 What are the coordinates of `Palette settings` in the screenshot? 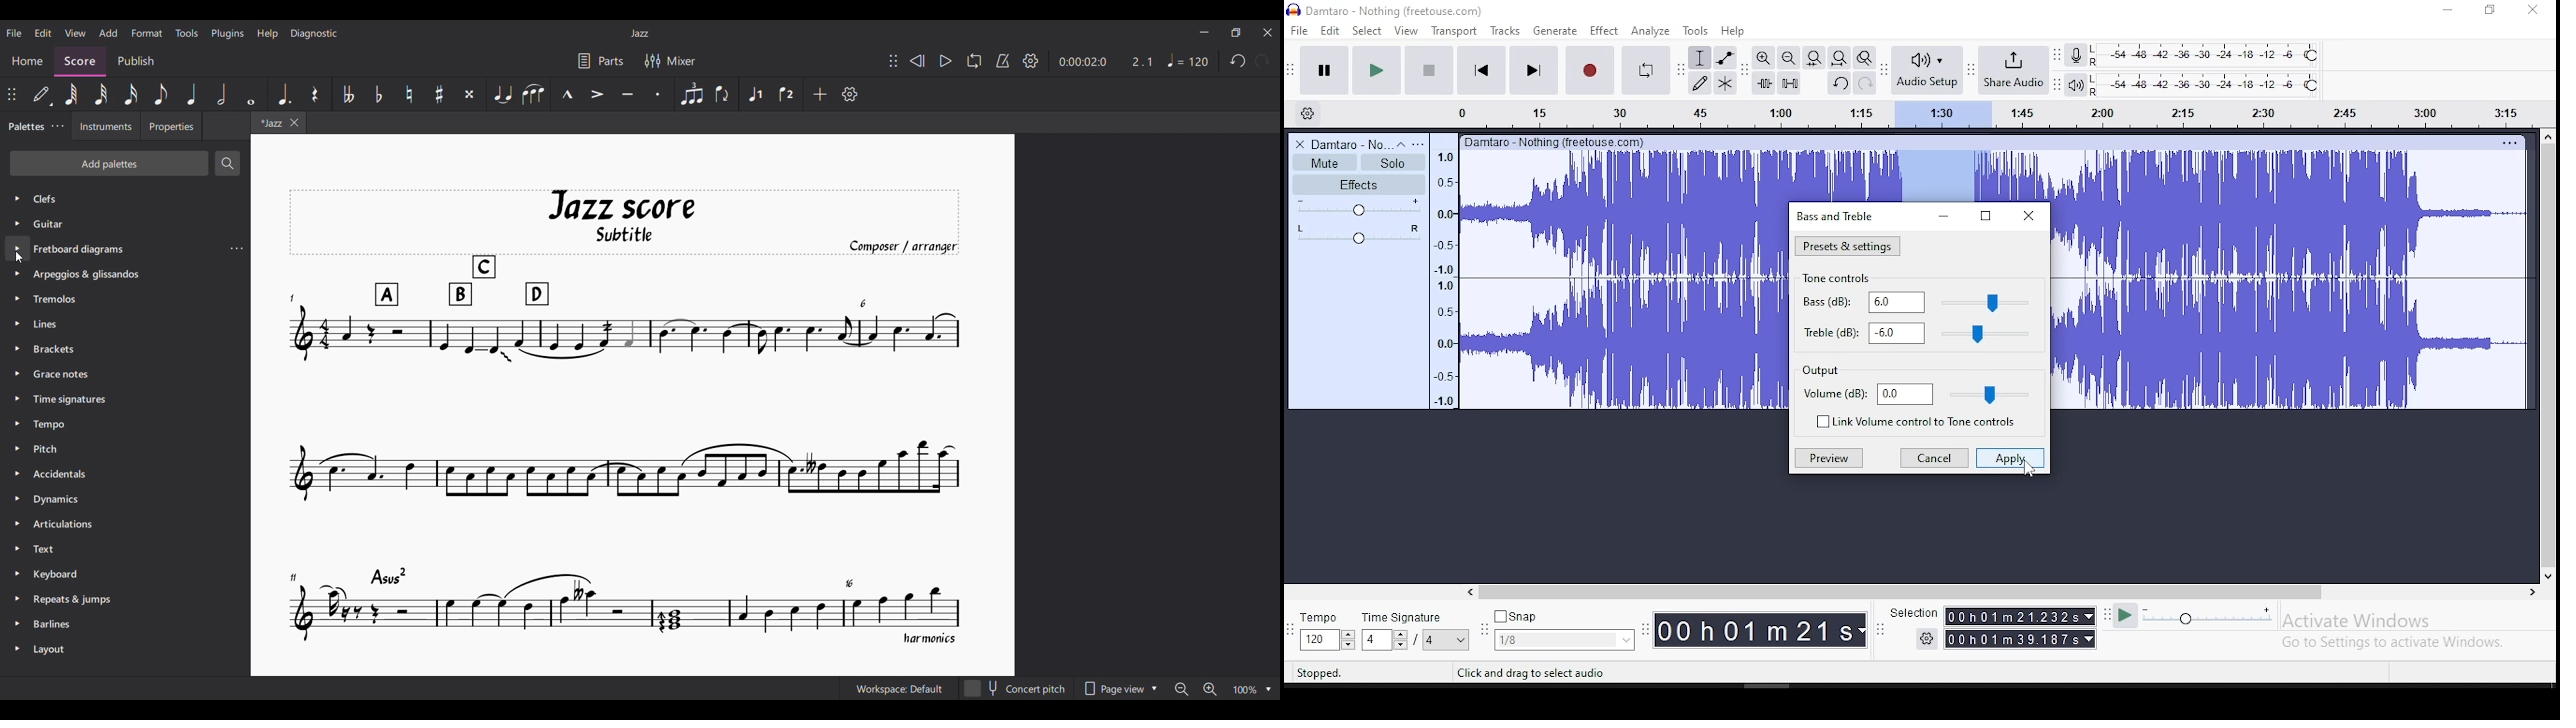 It's located at (58, 125).